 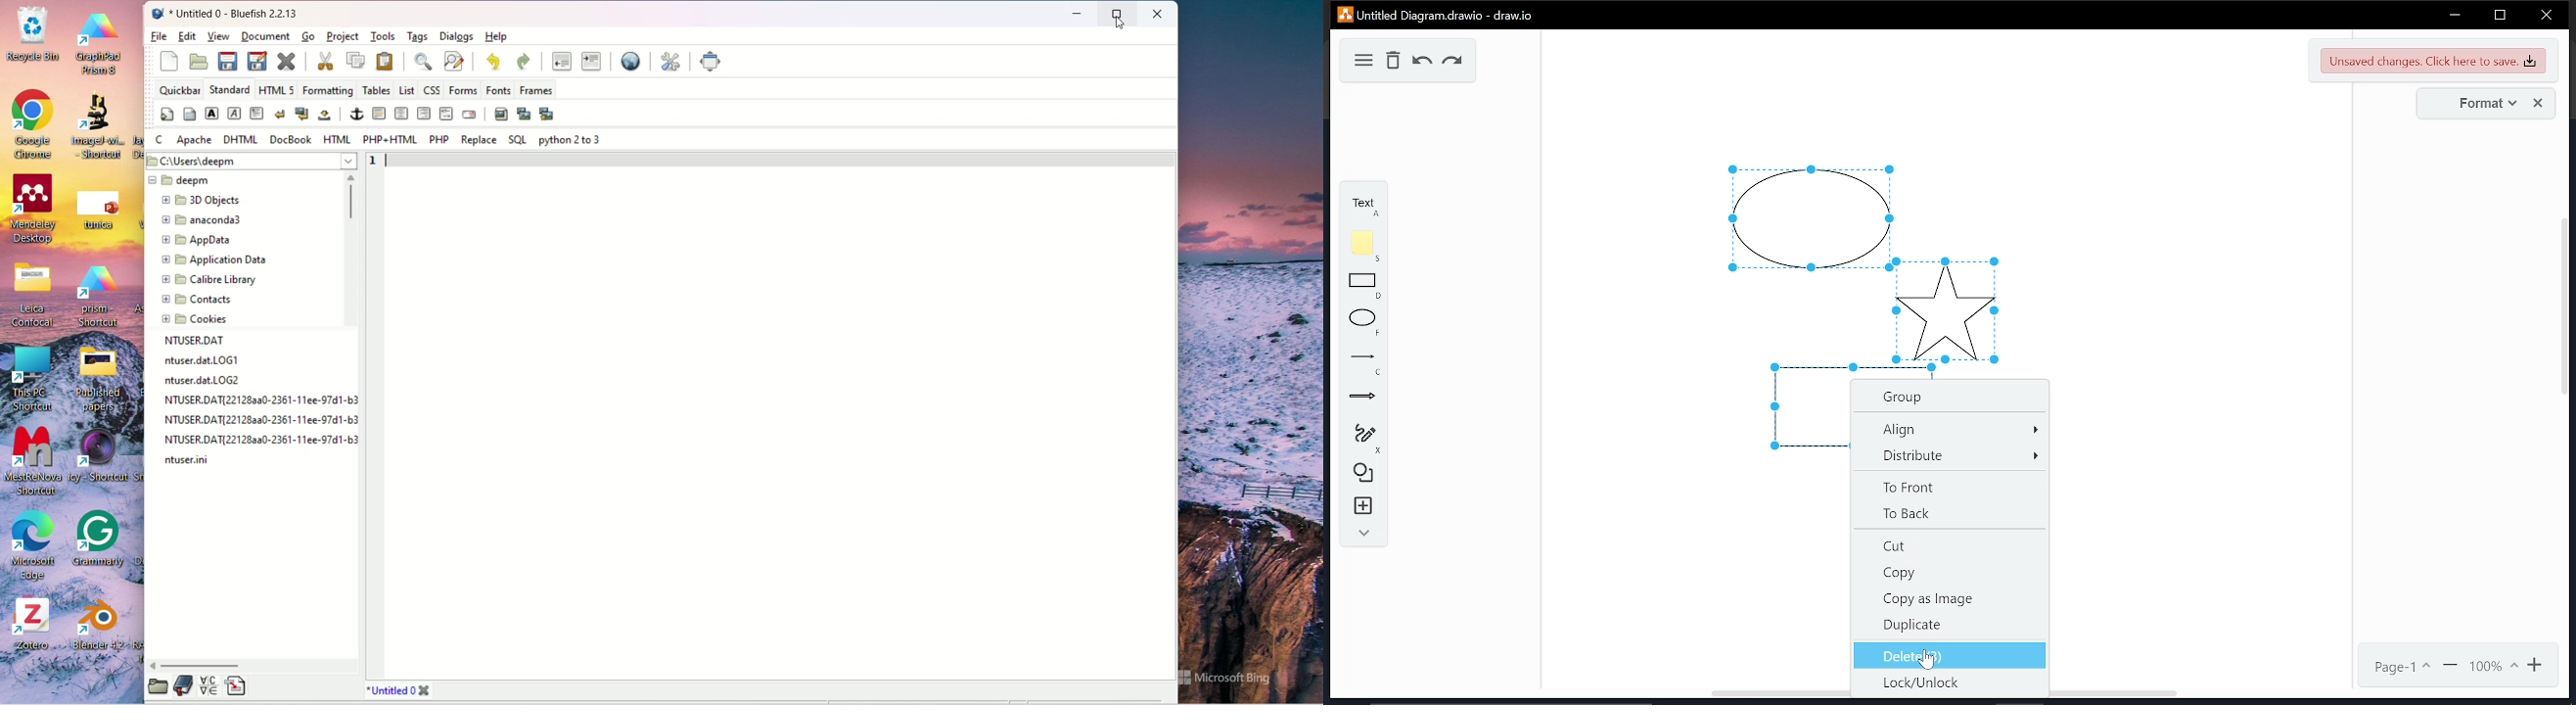 What do you see at coordinates (325, 115) in the screenshot?
I see `non-breaking space` at bounding box center [325, 115].